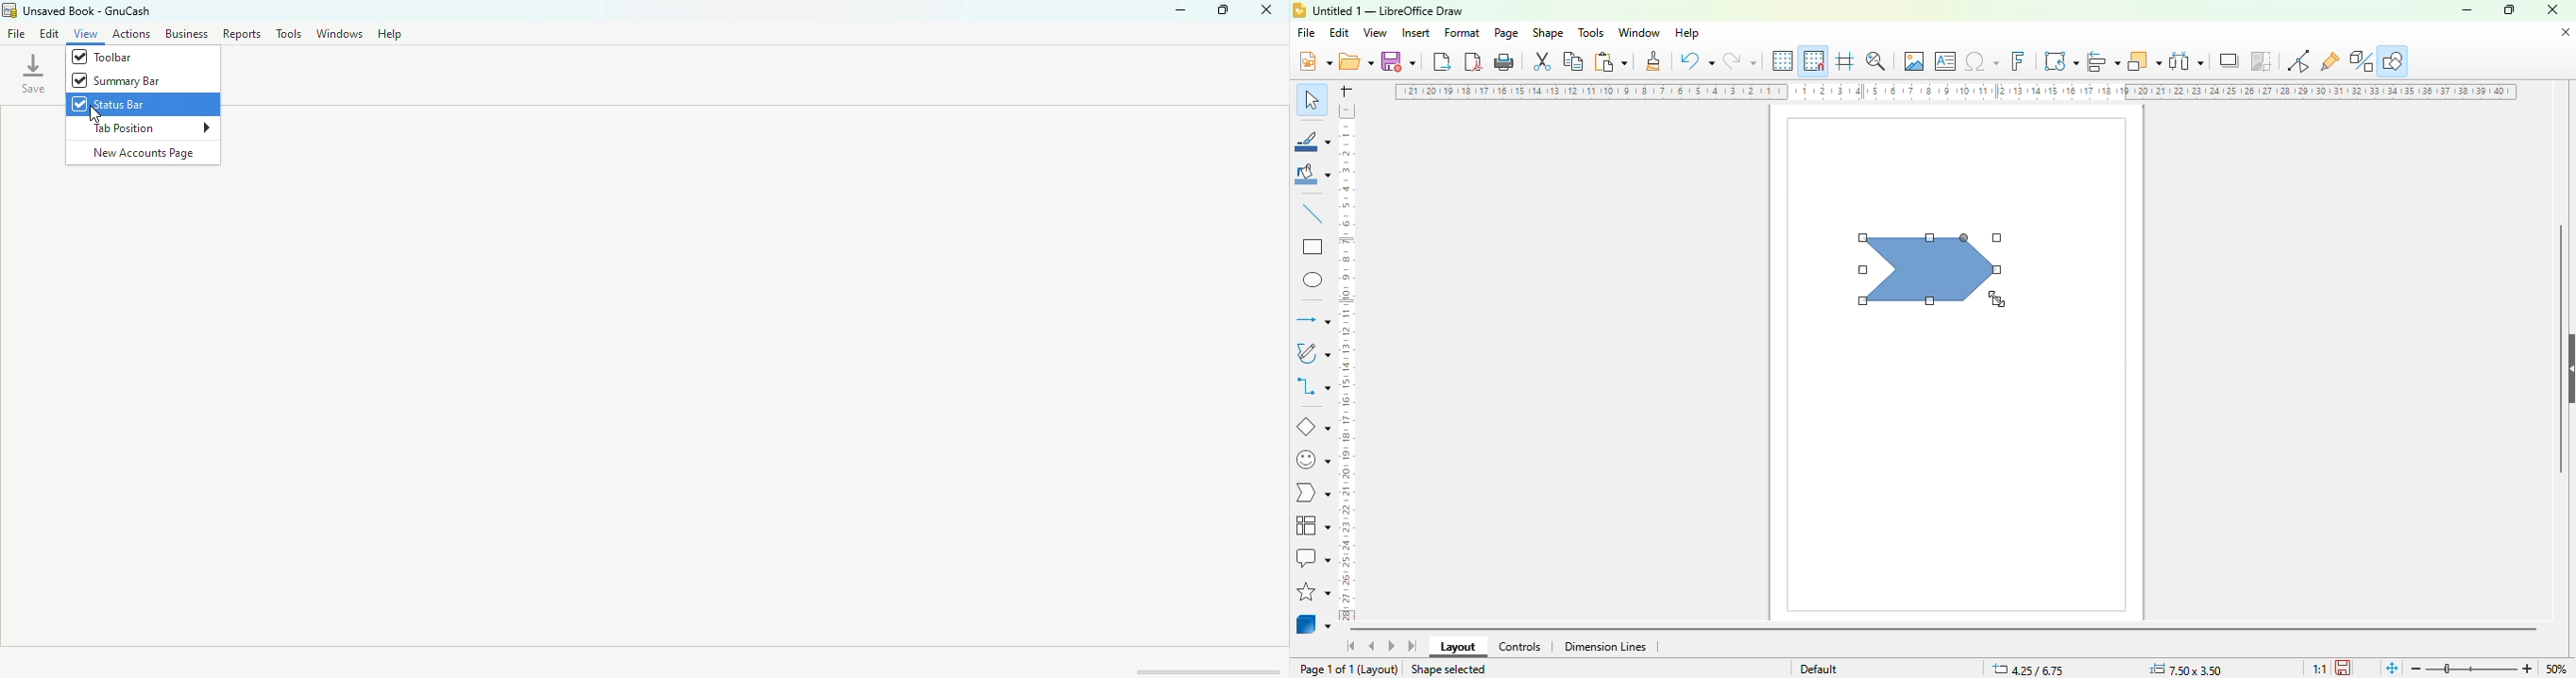  What do you see at coordinates (1845, 60) in the screenshot?
I see `helplines while moving` at bounding box center [1845, 60].